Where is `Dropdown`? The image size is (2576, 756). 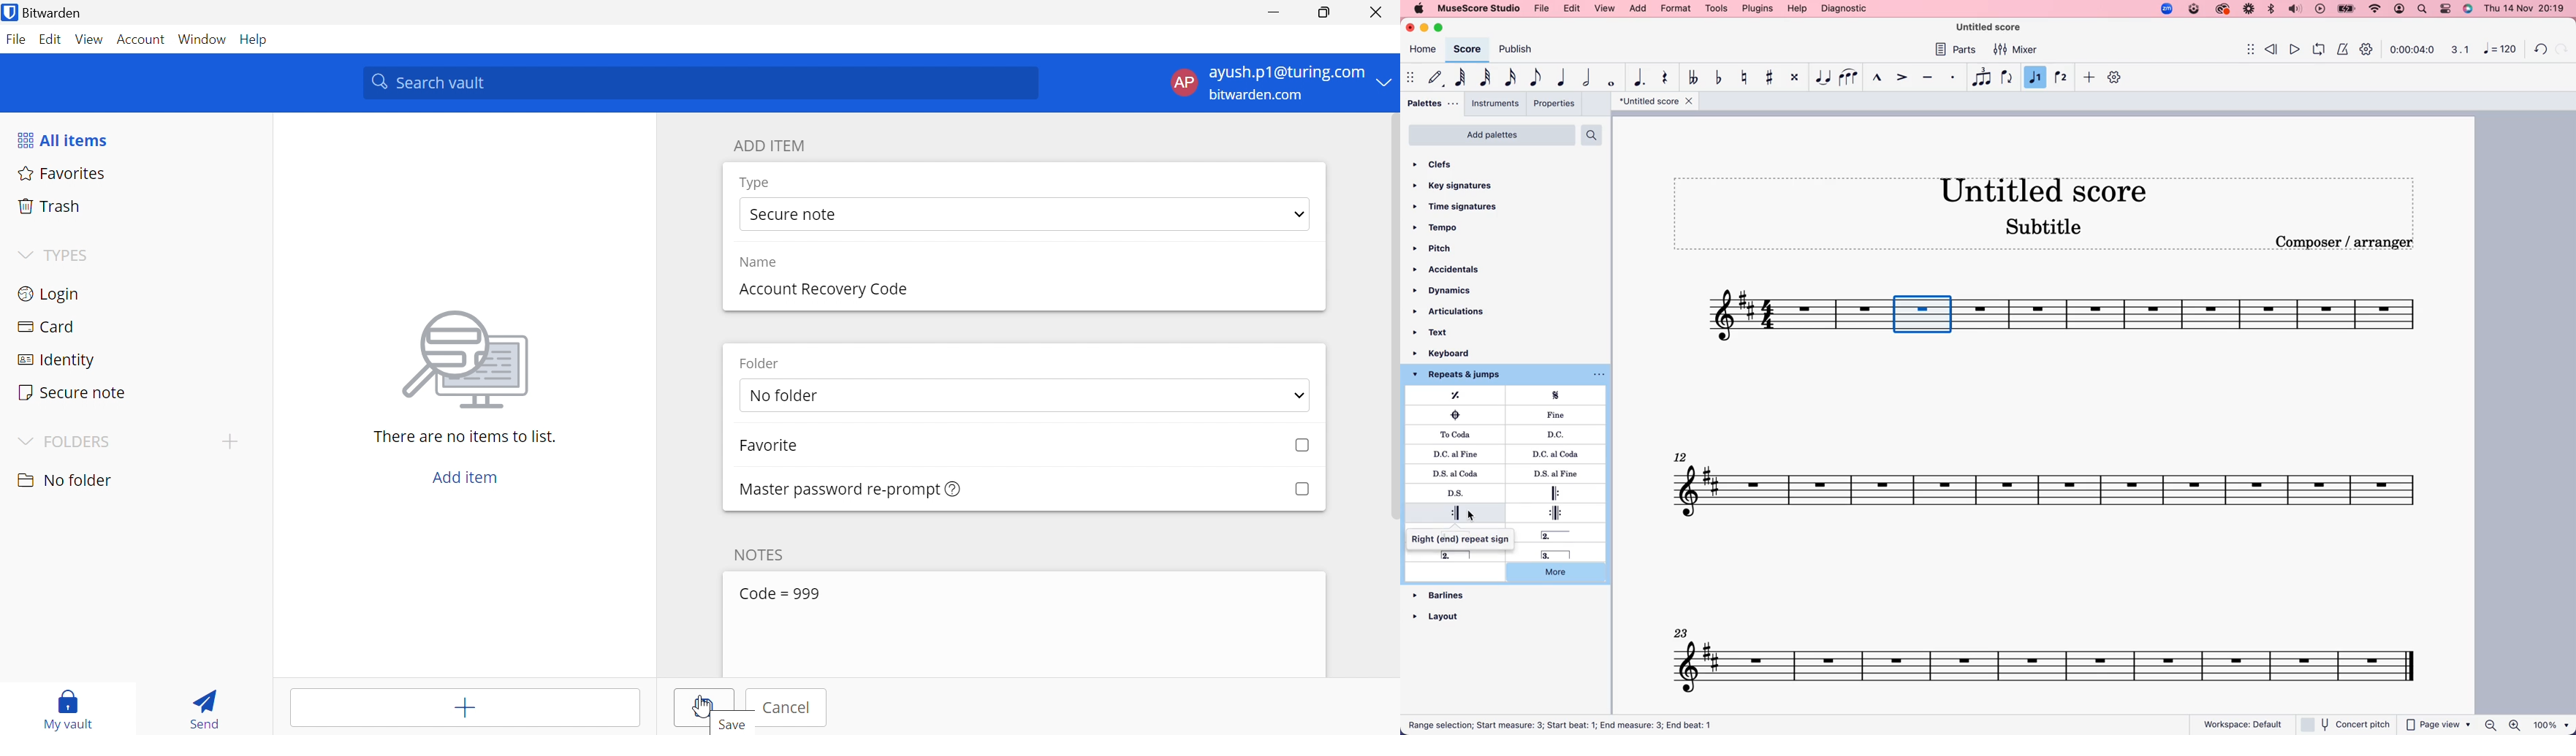
Dropdown is located at coordinates (23, 254).